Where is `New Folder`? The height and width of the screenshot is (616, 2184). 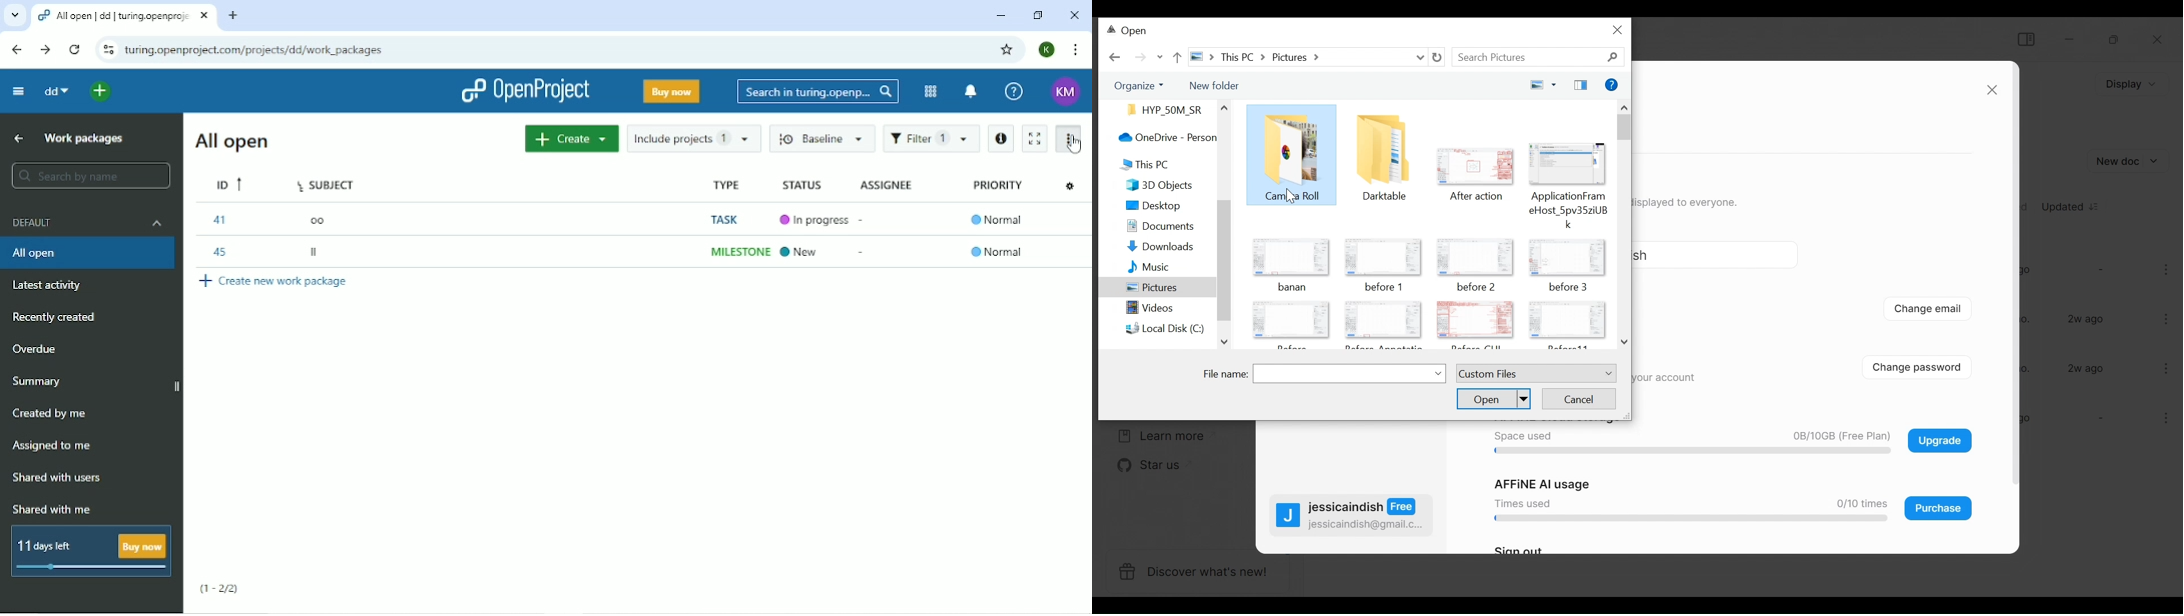
New Folder is located at coordinates (1213, 84).